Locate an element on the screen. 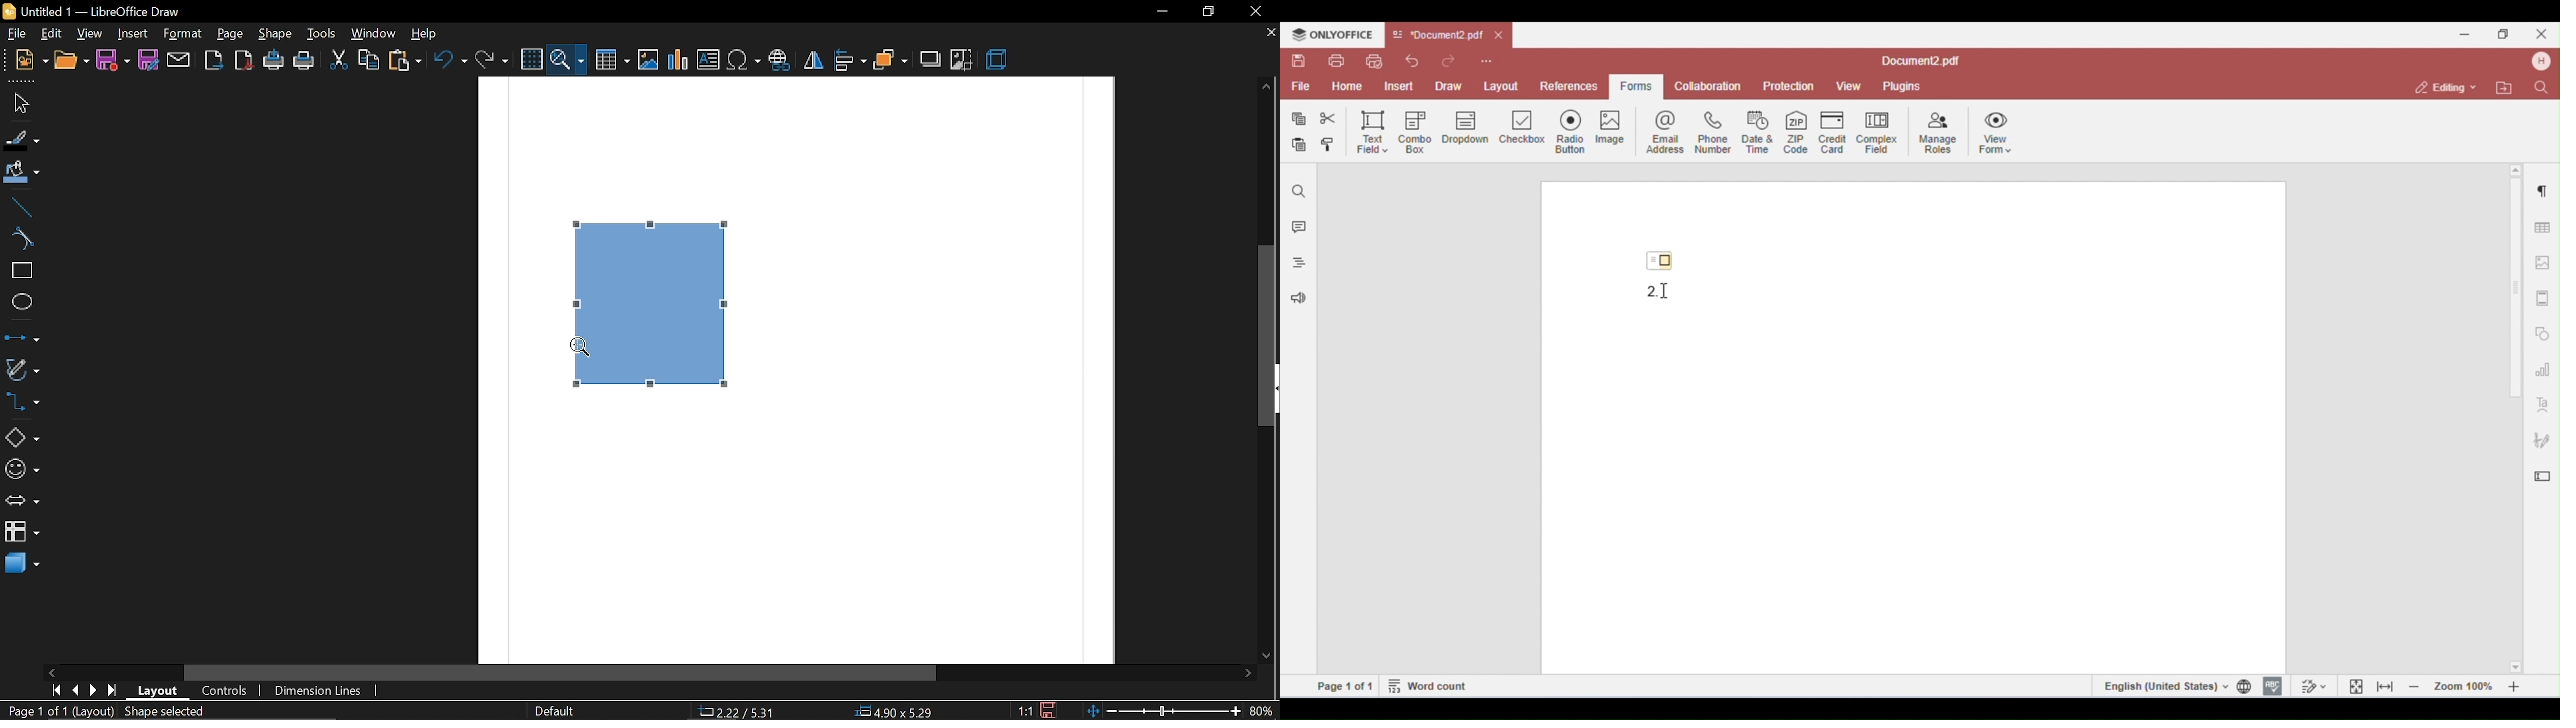 The height and width of the screenshot is (728, 2576). redo is located at coordinates (492, 60).